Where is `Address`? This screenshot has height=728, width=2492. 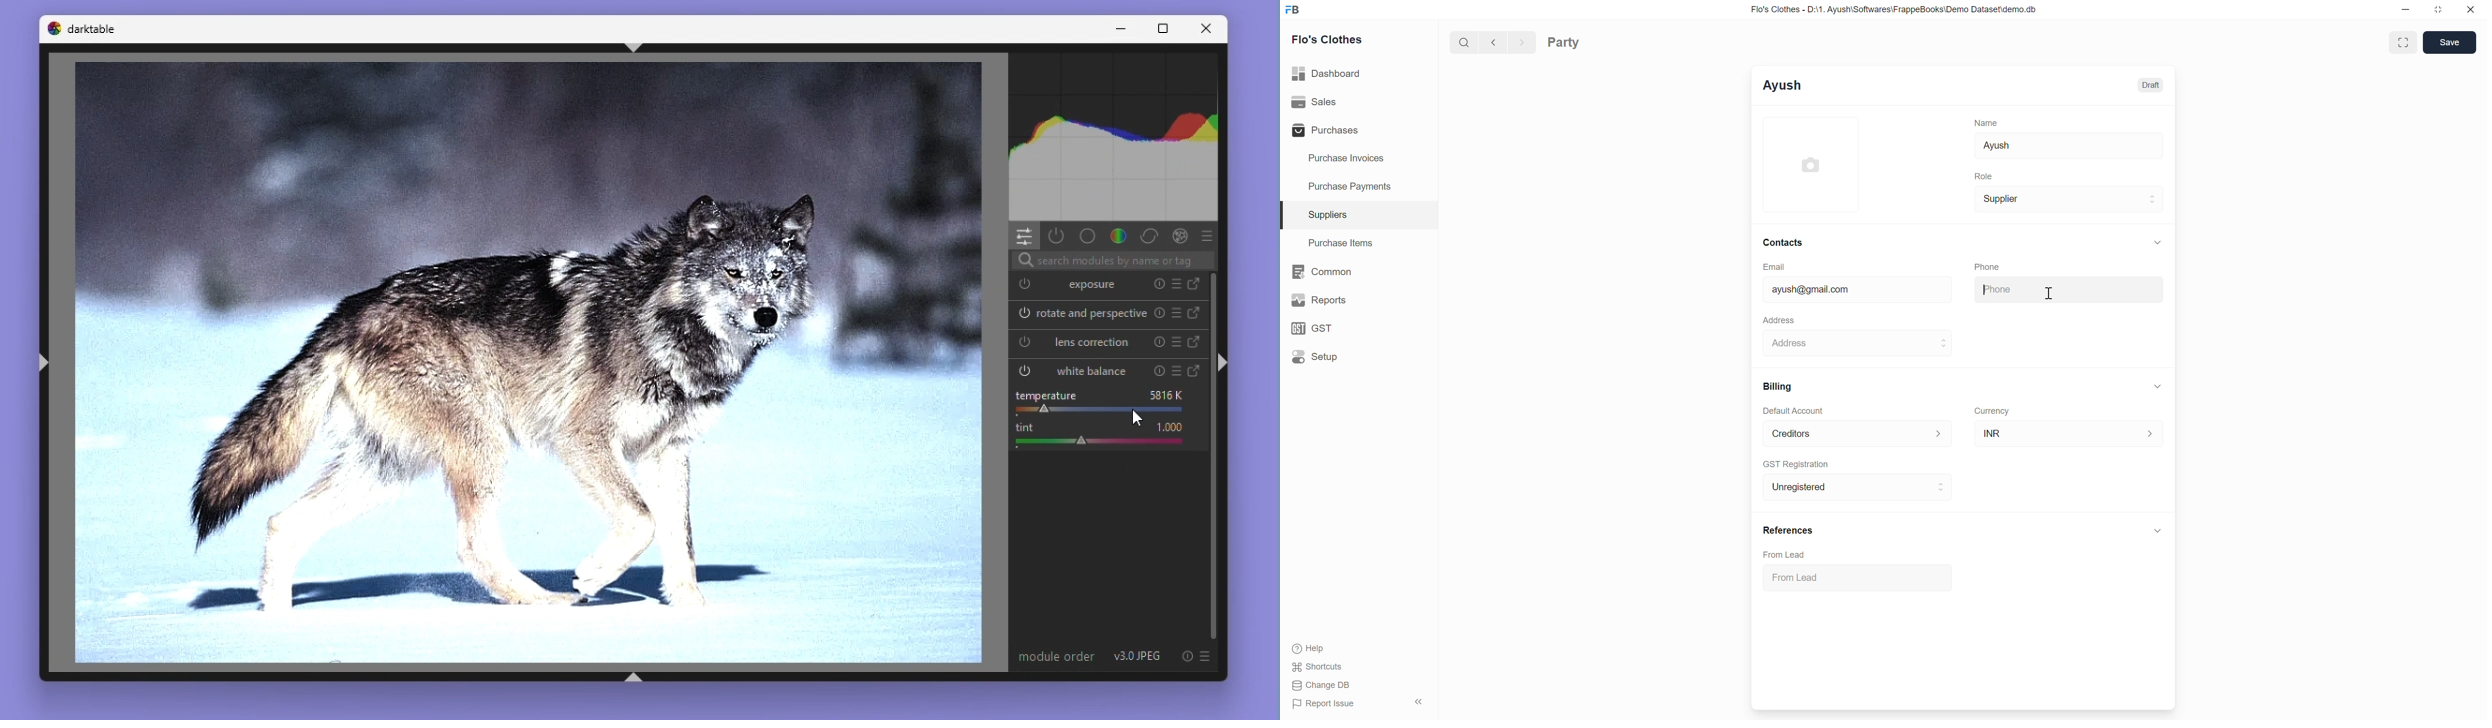
Address is located at coordinates (1779, 320).